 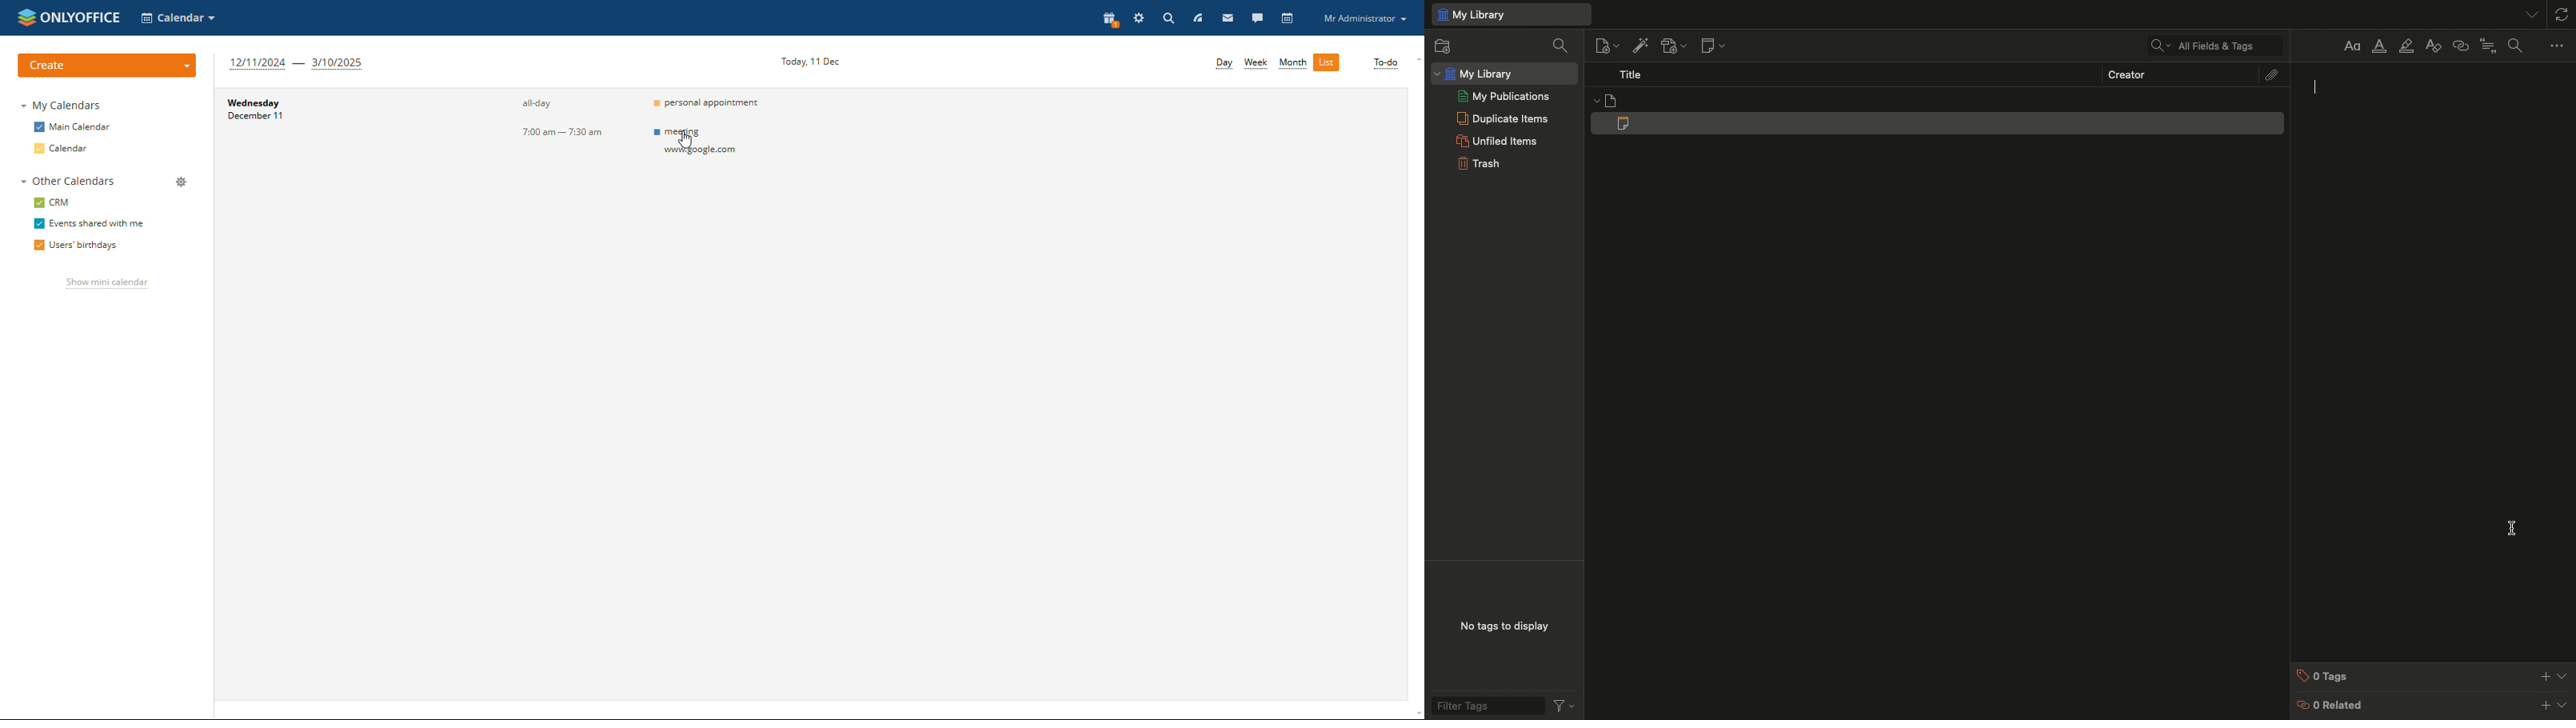 What do you see at coordinates (90, 223) in the screenshot?
I see `events shared with me` at bounding box center [90, 223].